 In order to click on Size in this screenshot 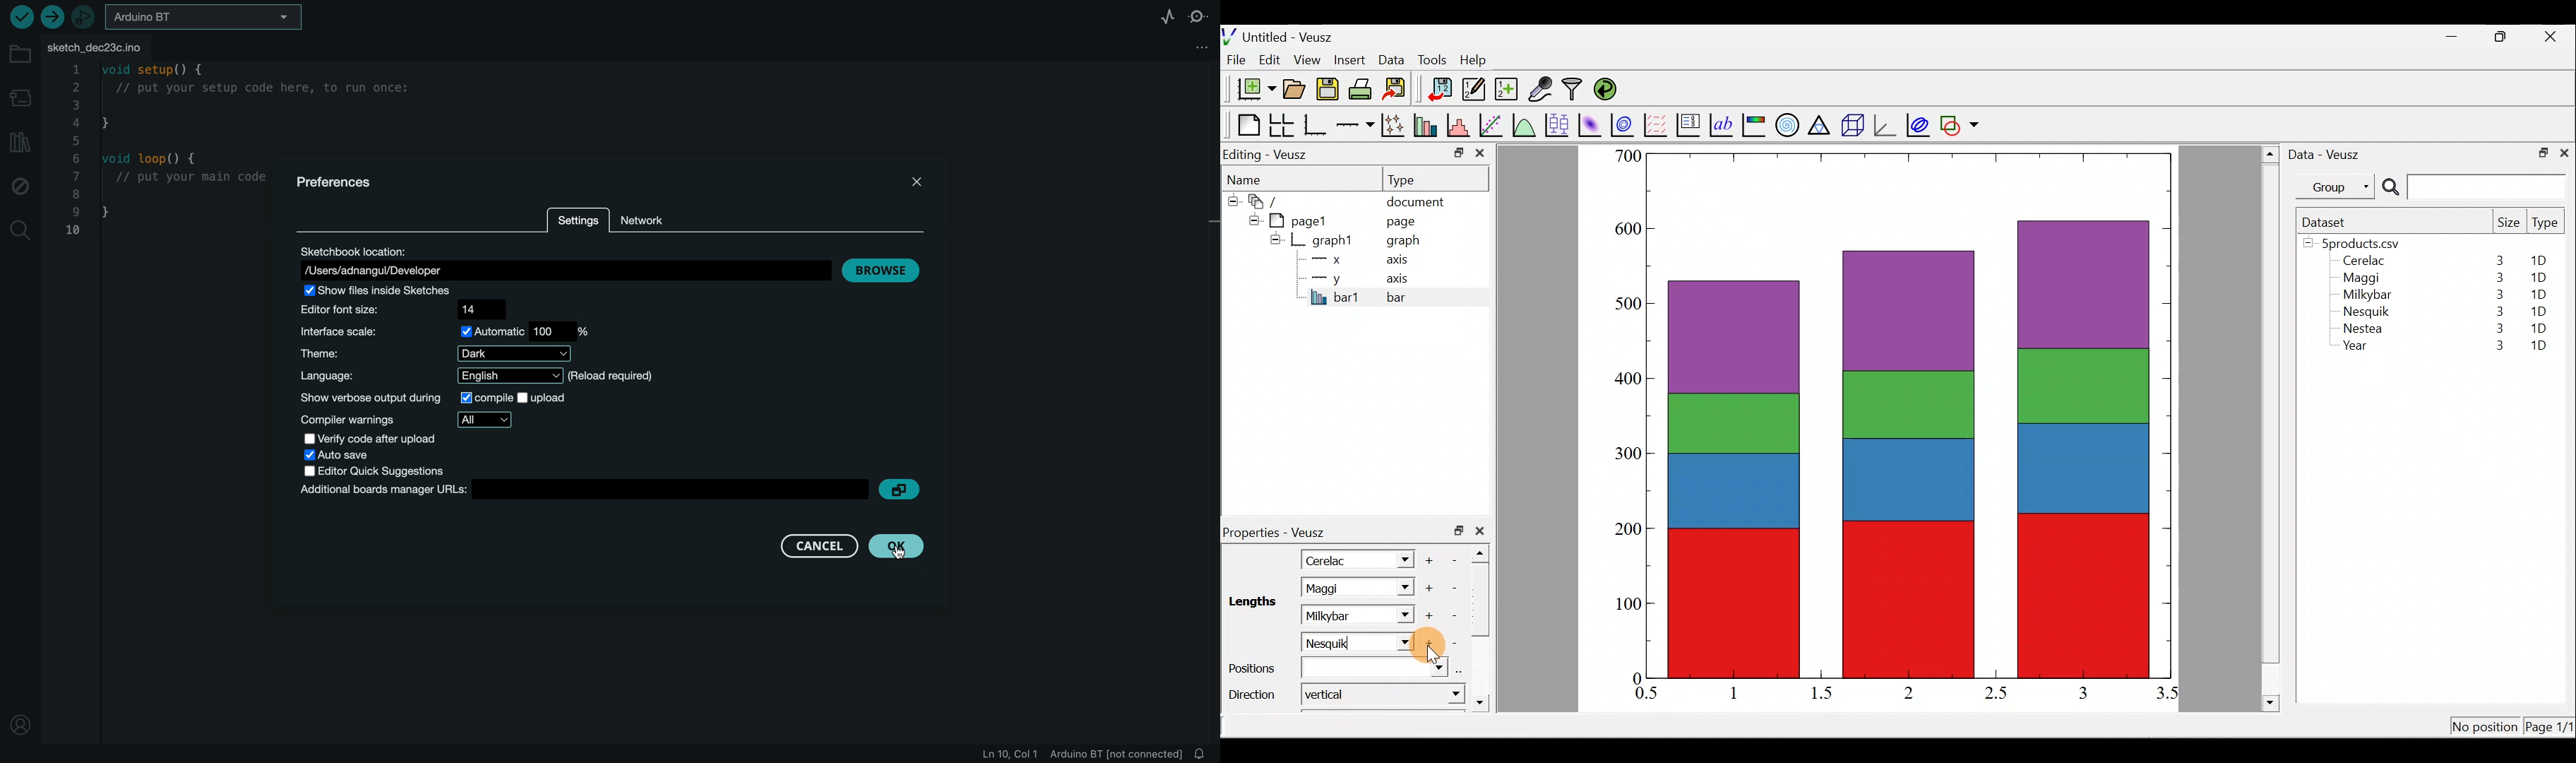, I will do `click(2508, 223)`.